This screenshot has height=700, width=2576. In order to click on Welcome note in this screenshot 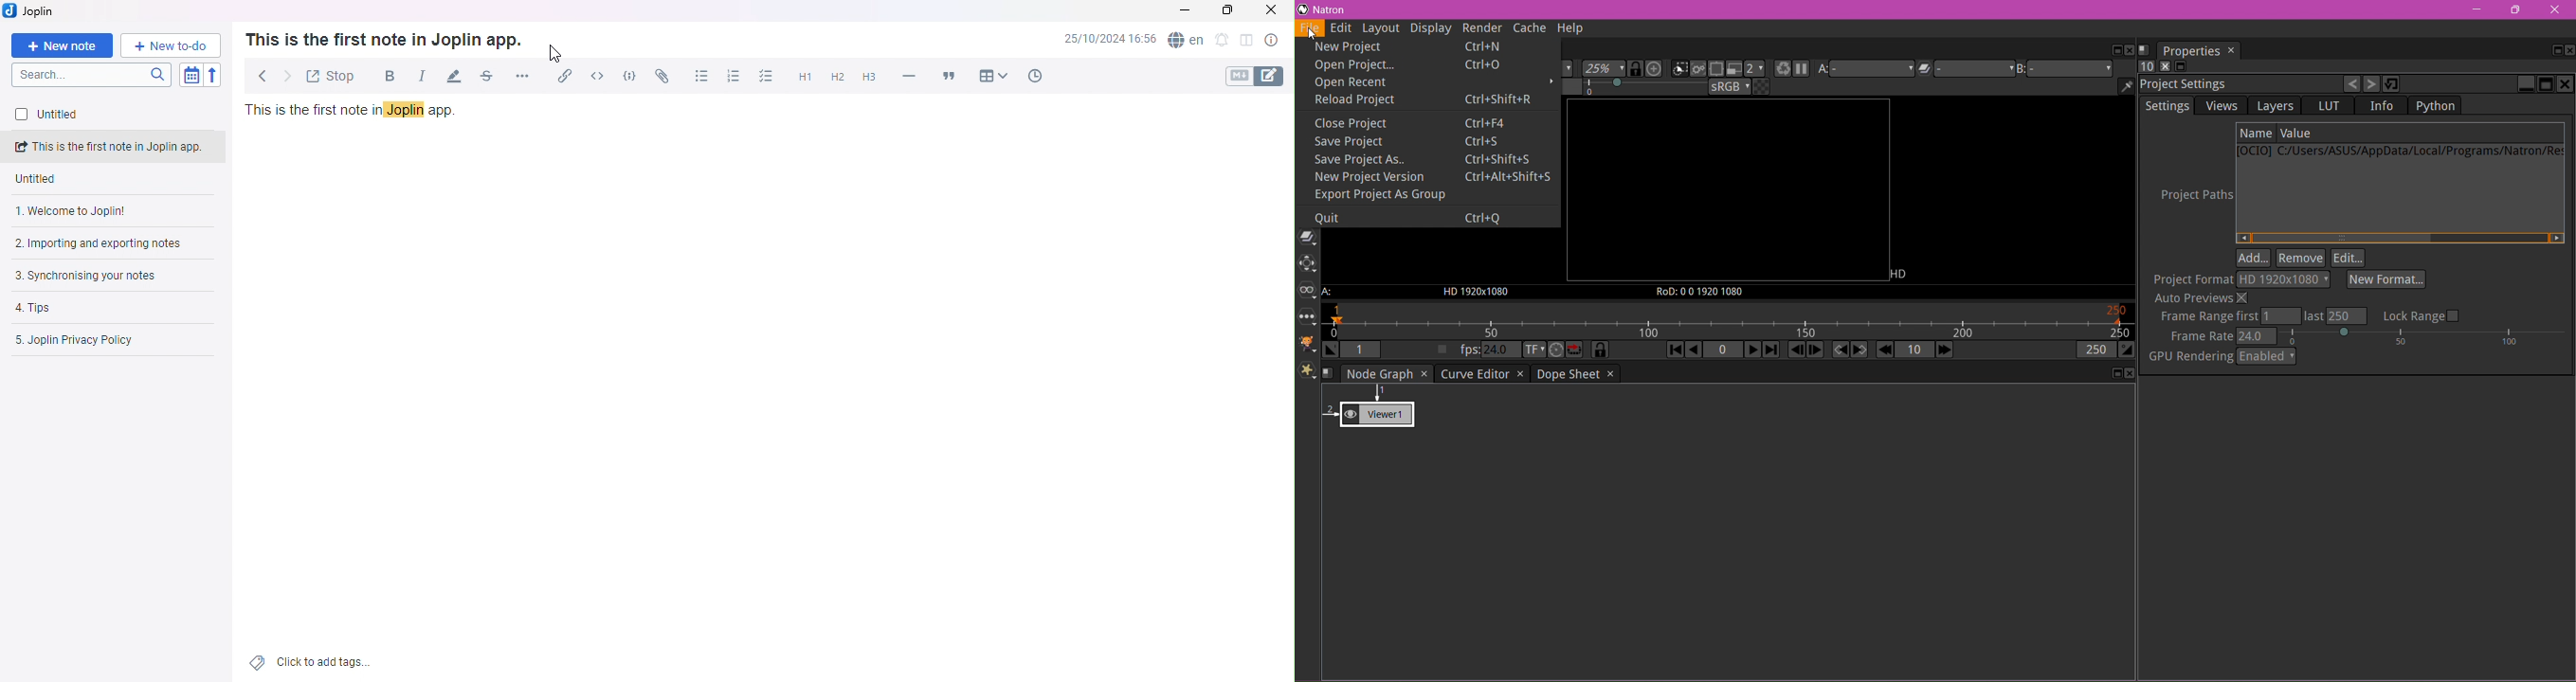, I will do `click(110, 212)`.